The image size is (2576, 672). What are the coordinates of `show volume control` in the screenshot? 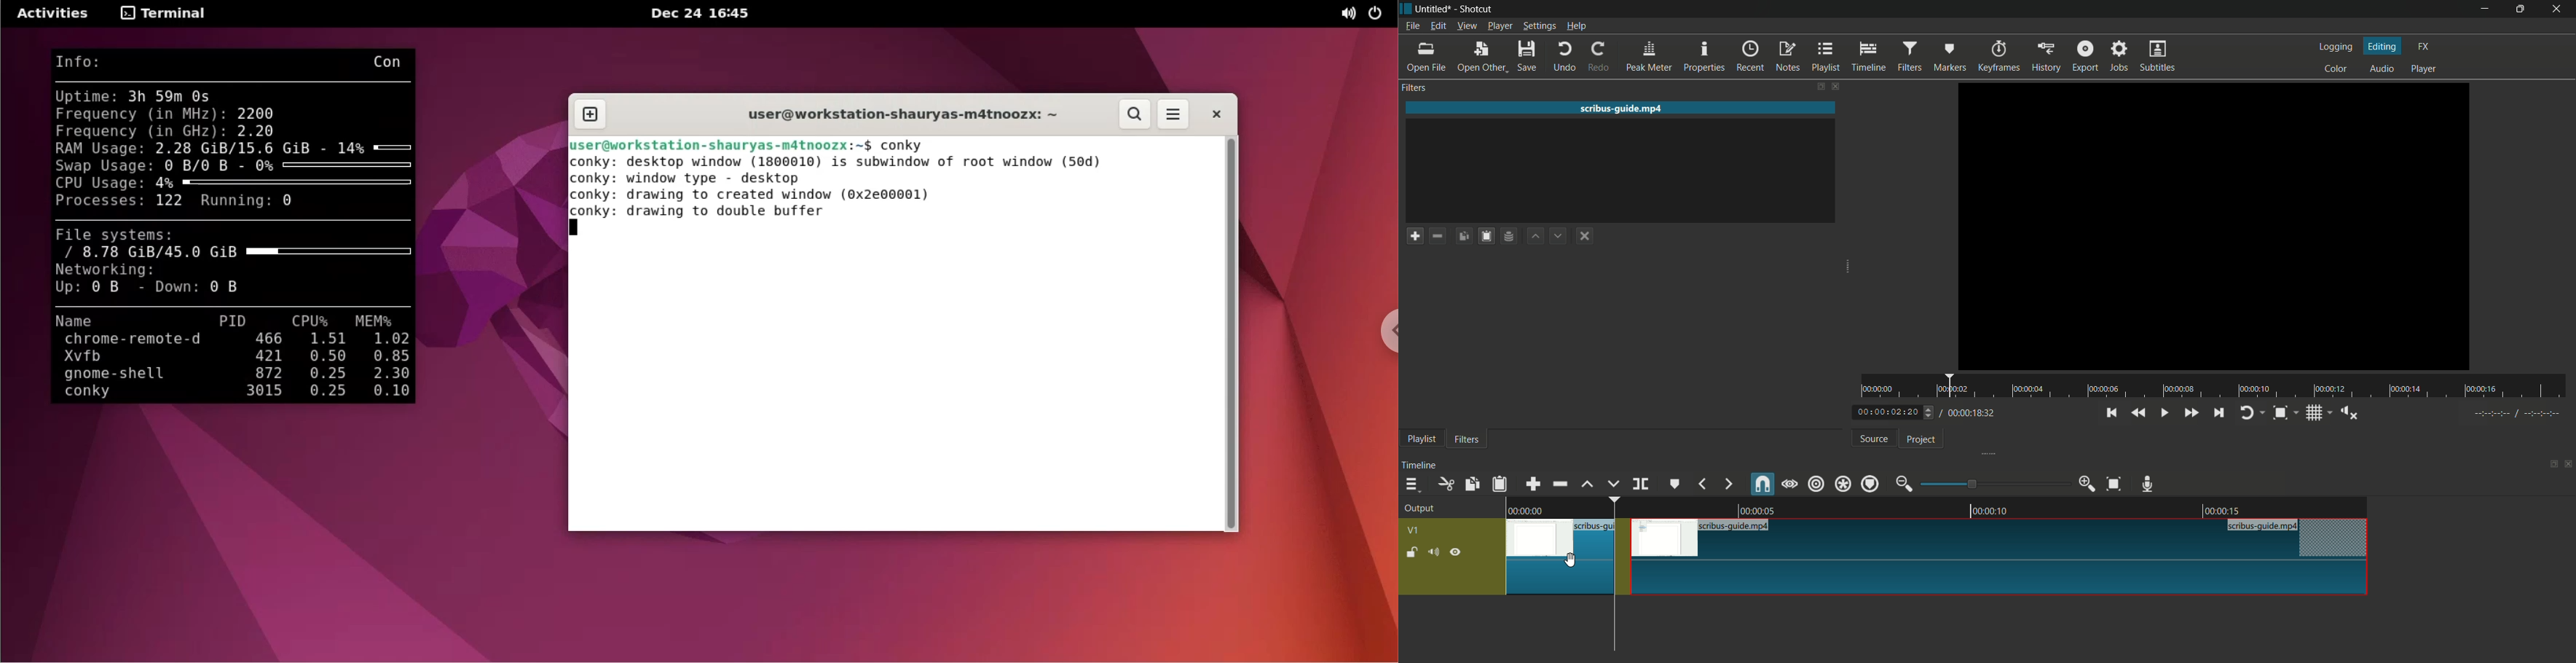 It's located at (2349, 413).